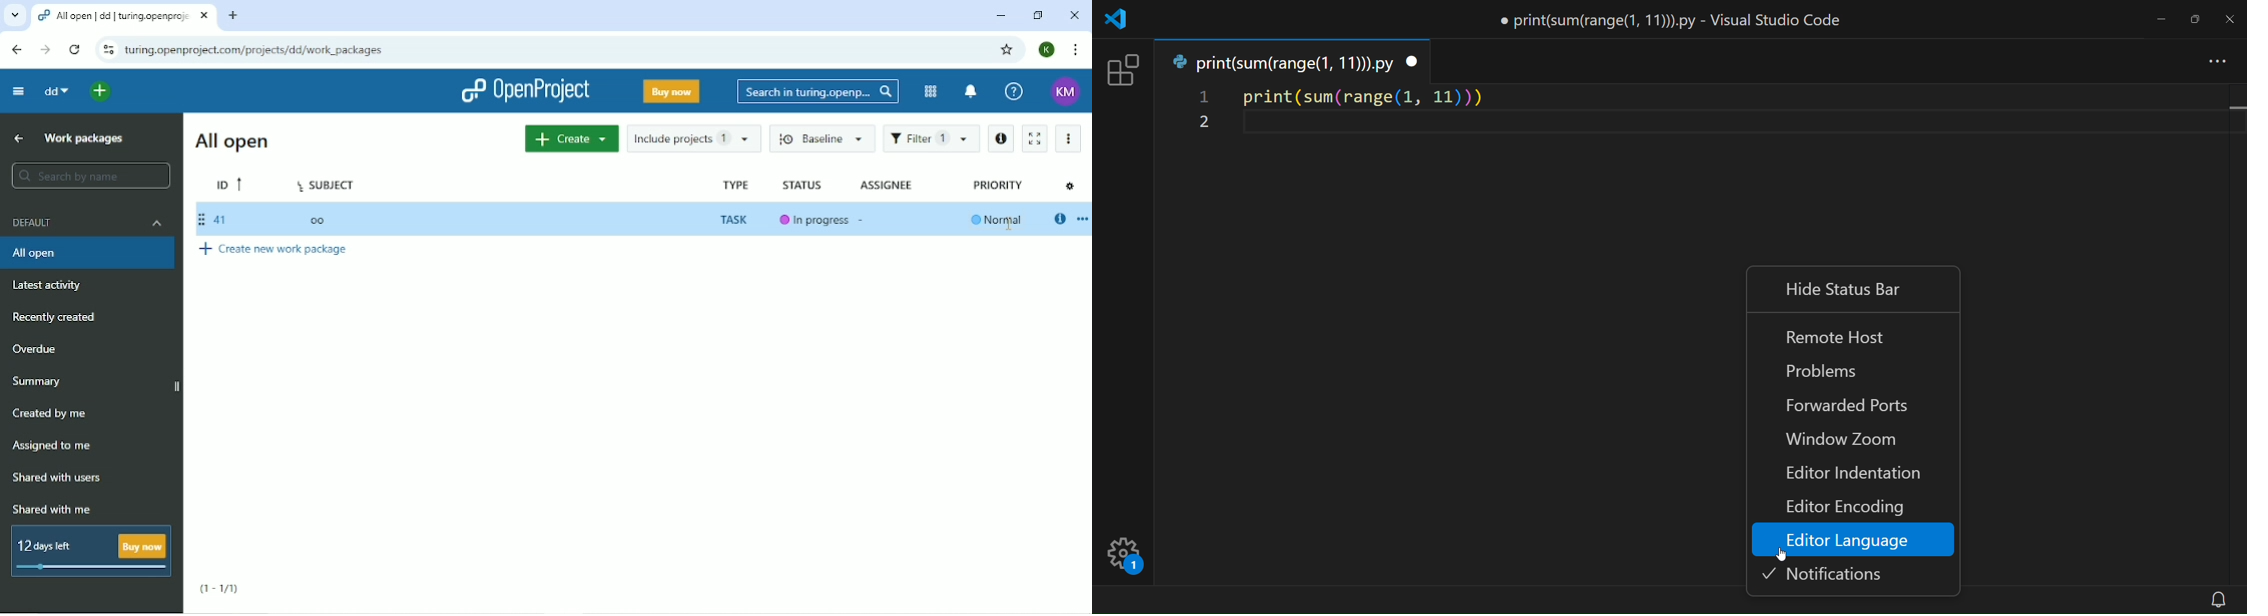 The height and width of the screenshot is (616, 2268). What do you see at coordinates (1121, 23) in the screenshot?
I see `VSCode logo` at bounding box center [1121, 23].